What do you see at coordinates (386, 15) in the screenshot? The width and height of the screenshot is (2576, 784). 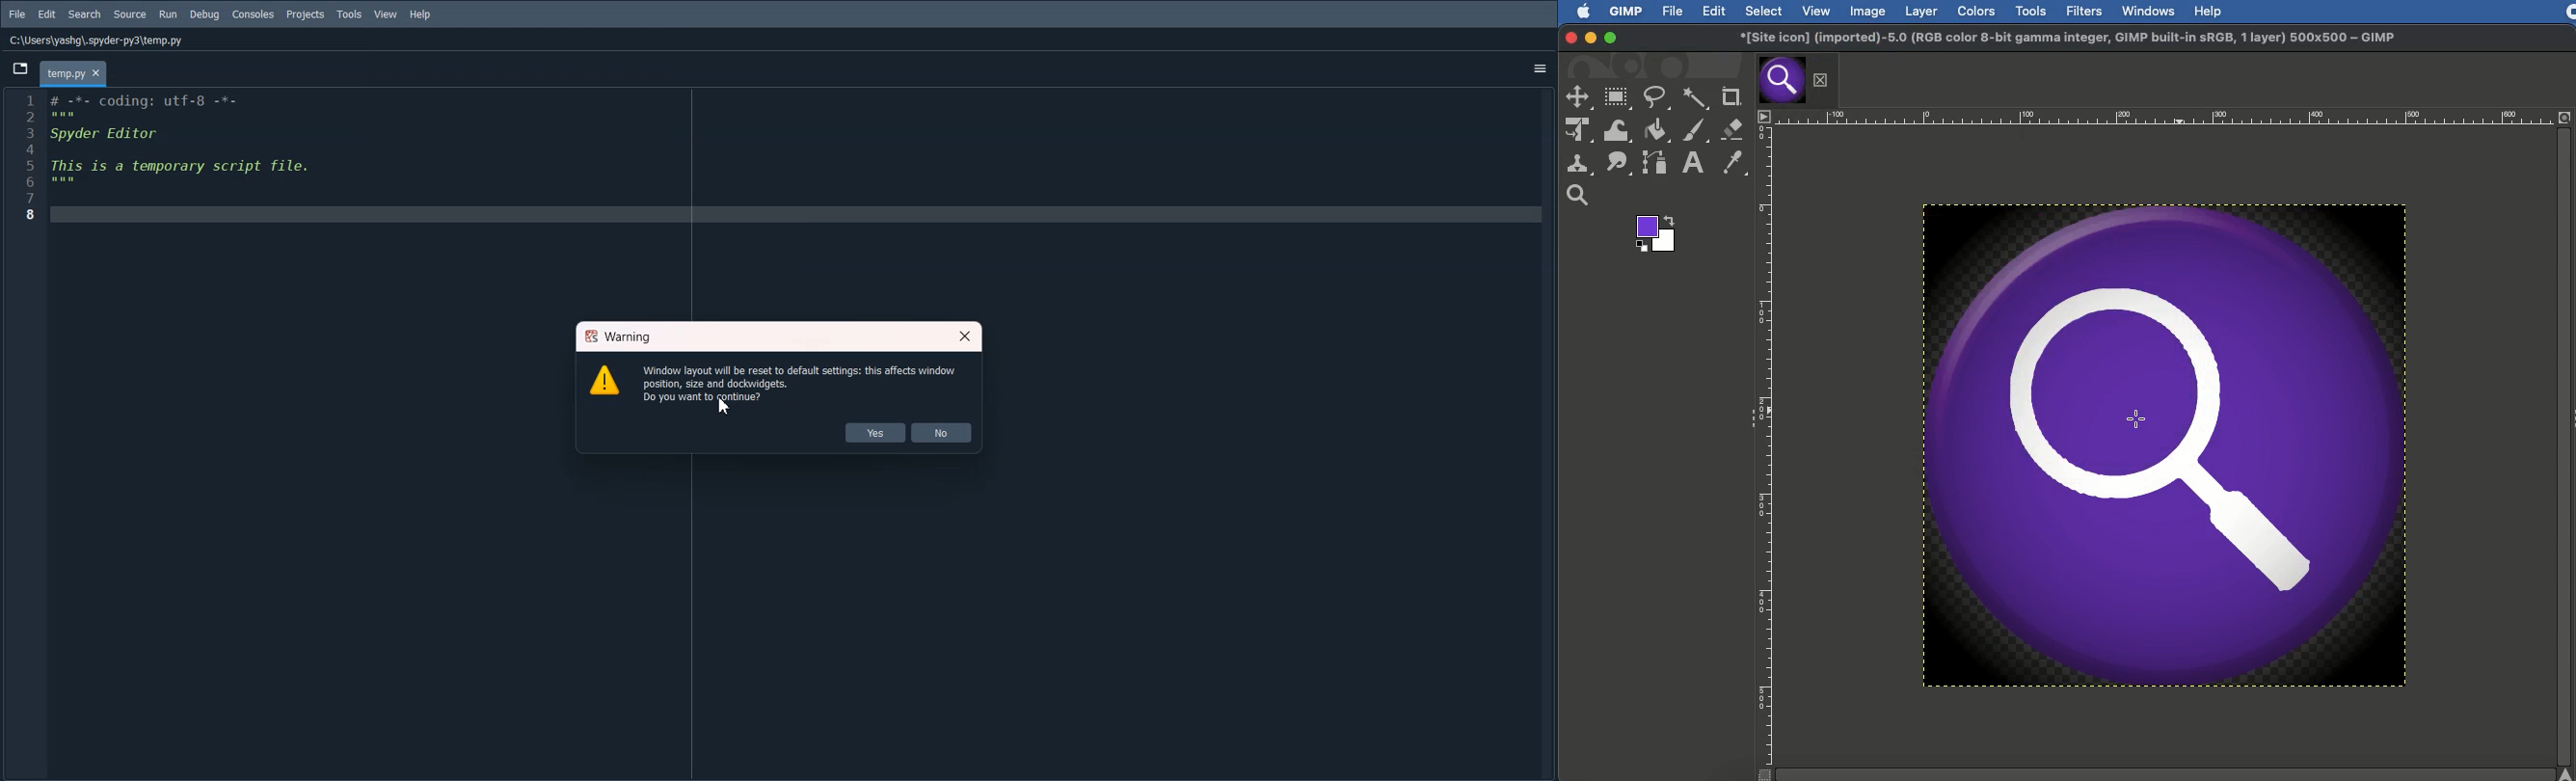 I see `View` at bounding box center [386, 15].